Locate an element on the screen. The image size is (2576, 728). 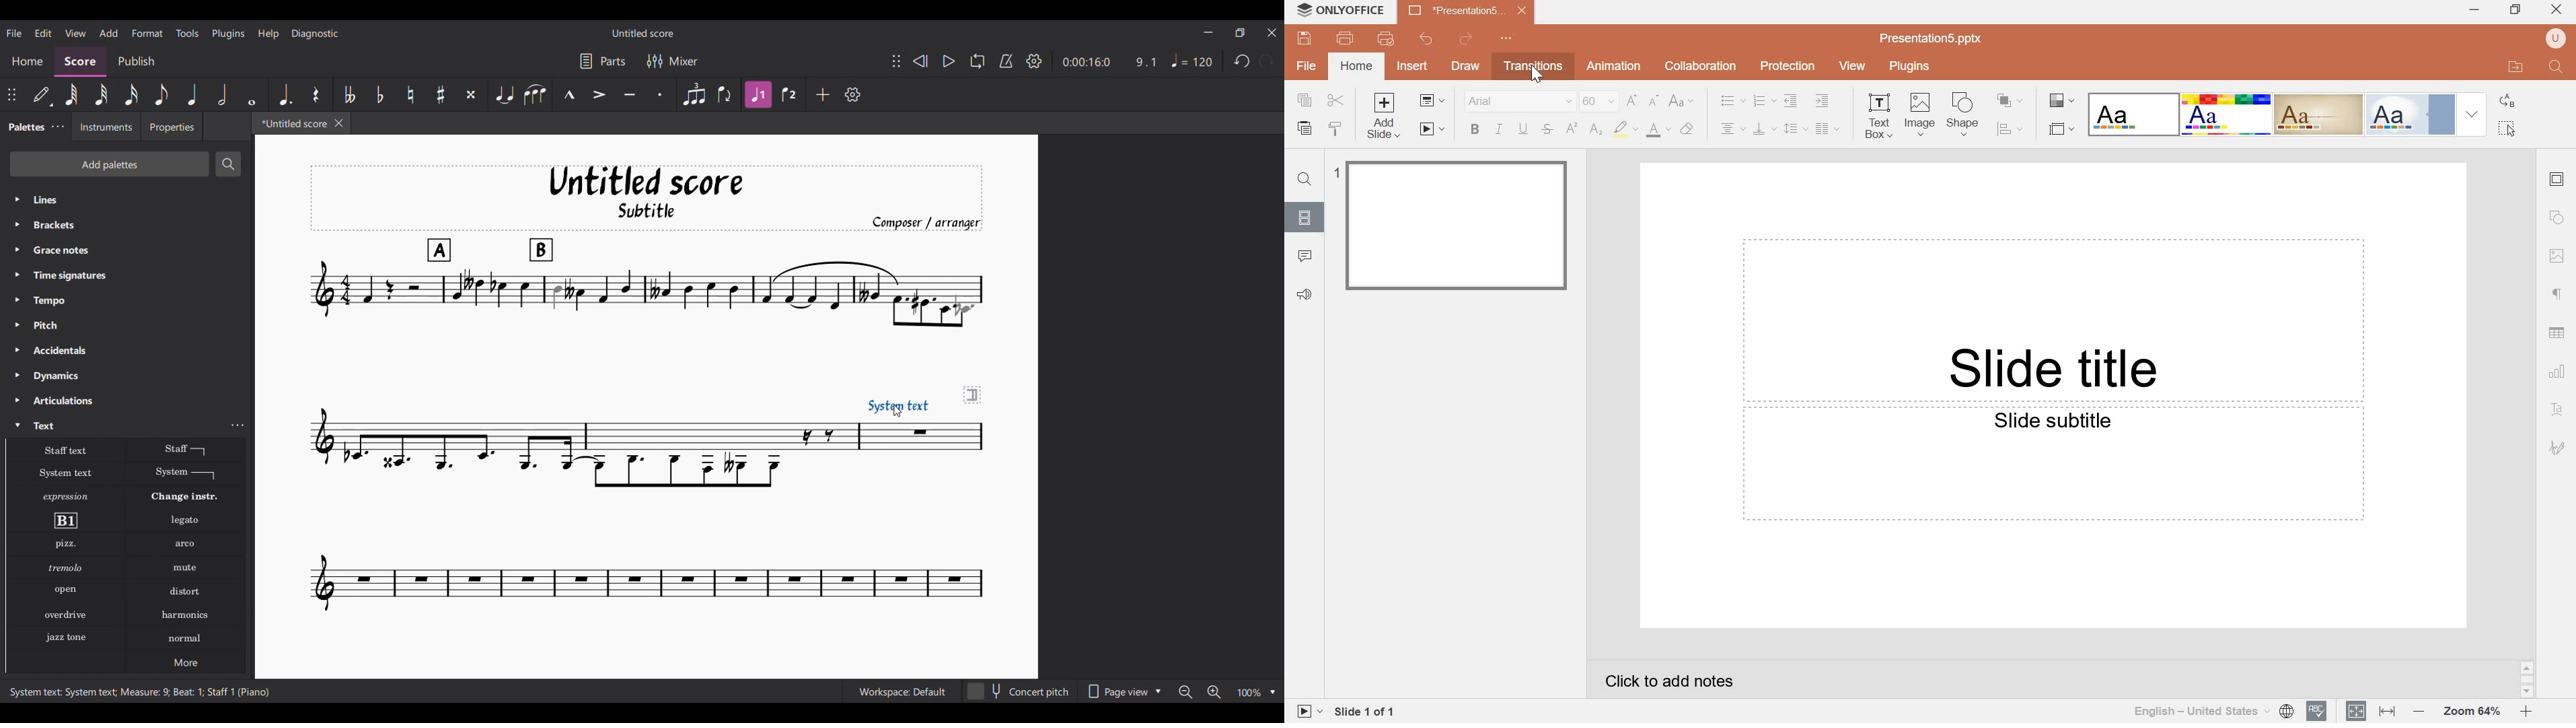
Image is located at coordinates (1922, 114).